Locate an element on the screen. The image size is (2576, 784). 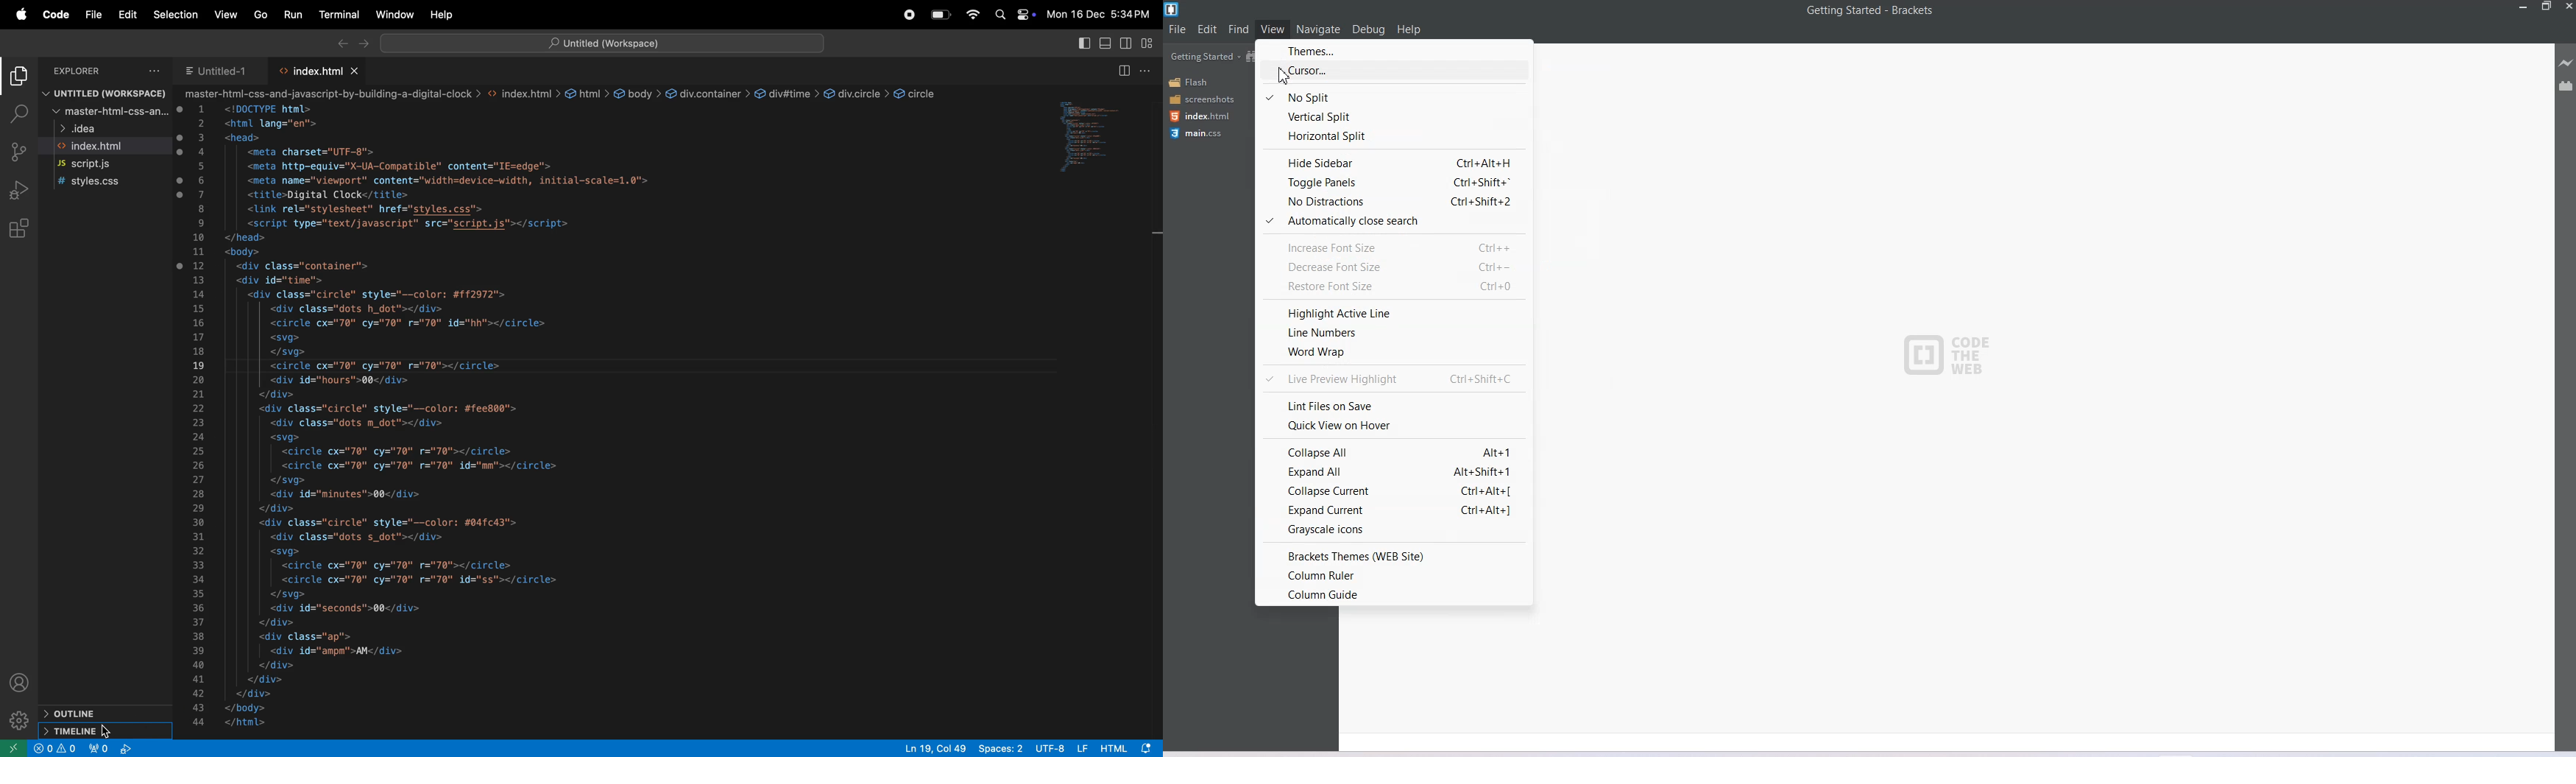
Minimize is located at coordinates (2524, 7).